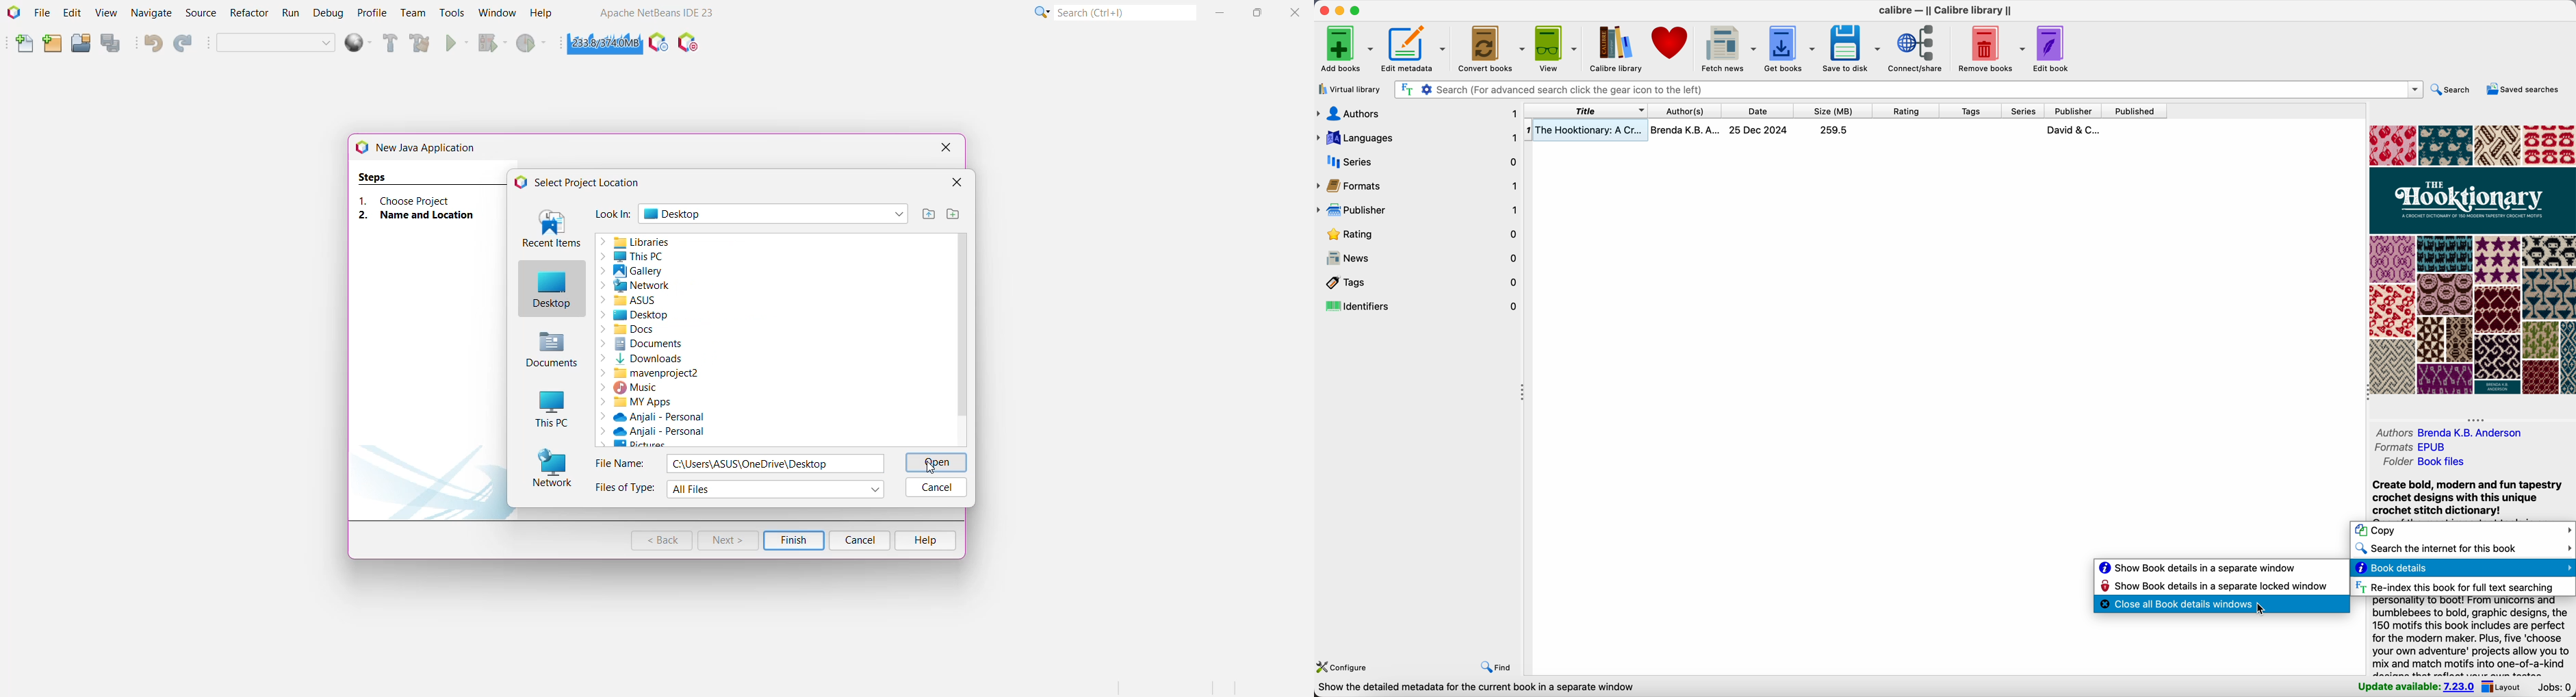 Image resolution: width=2576 pixels, height=700 pixels. I want to click on Selected File Location Name, so click(776, 464).